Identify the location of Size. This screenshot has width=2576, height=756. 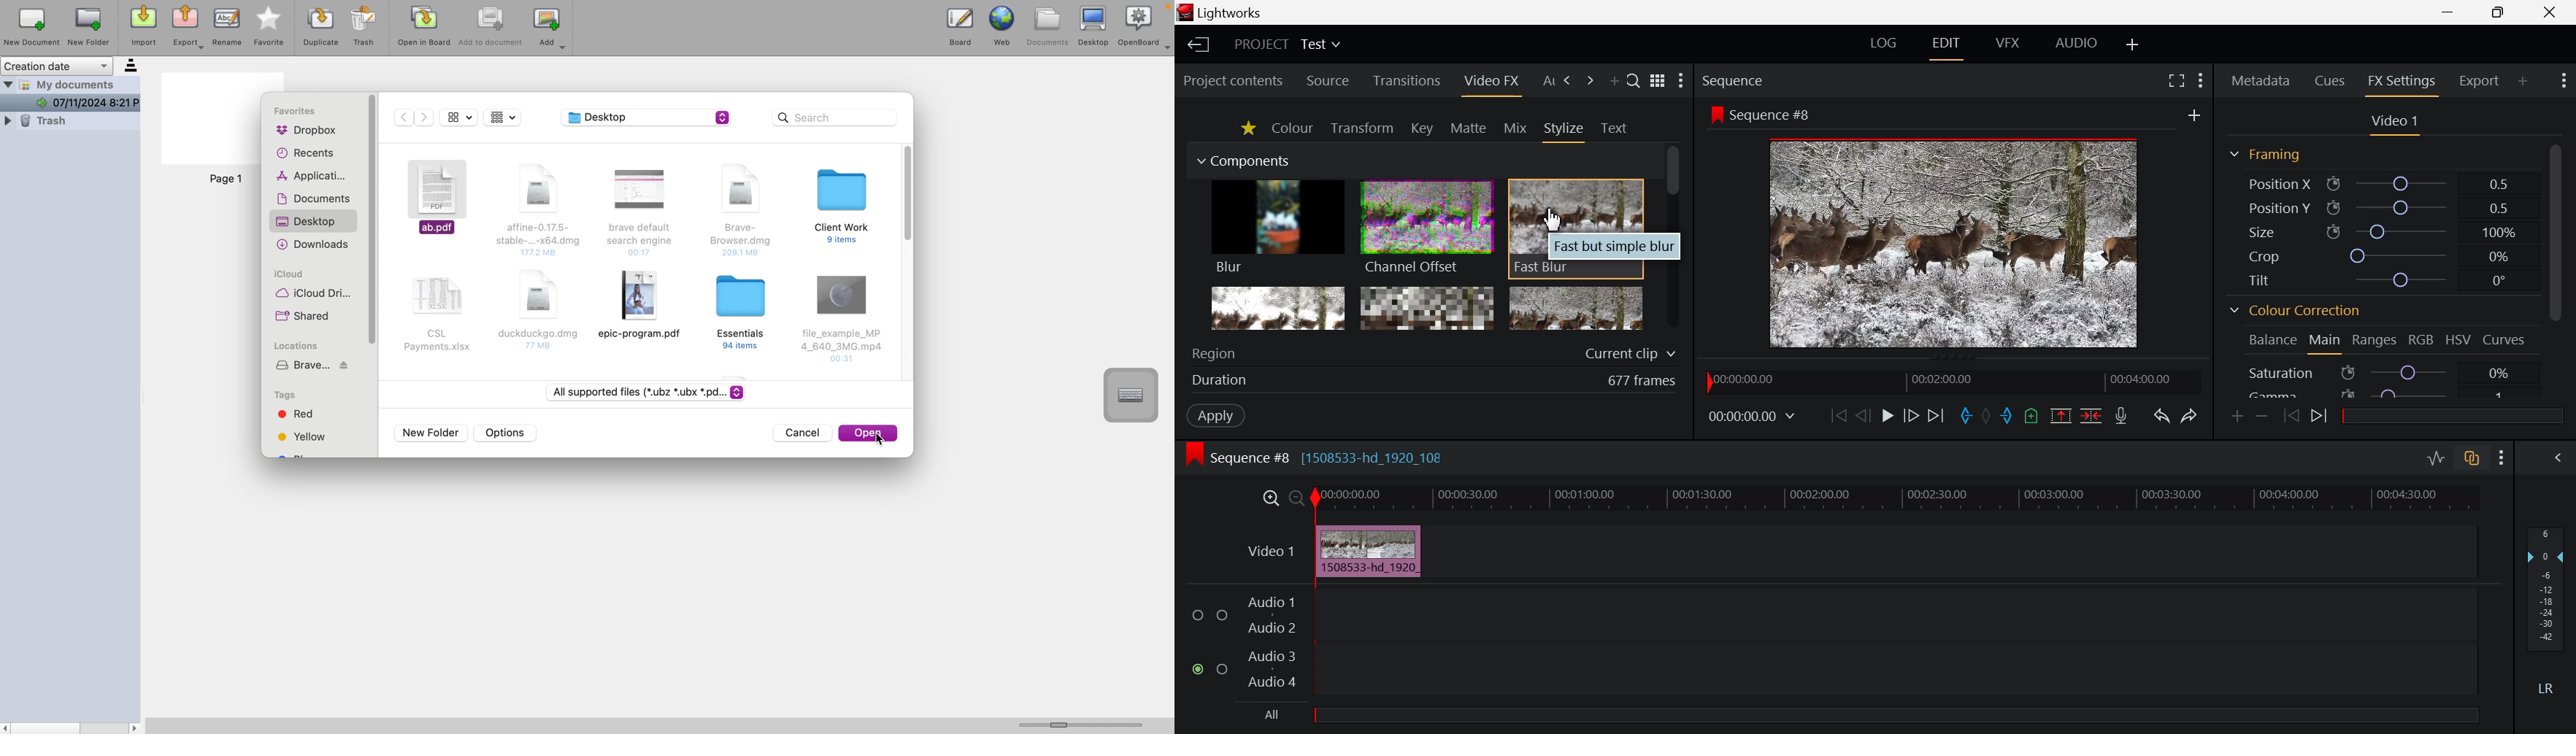
(2386, 232).